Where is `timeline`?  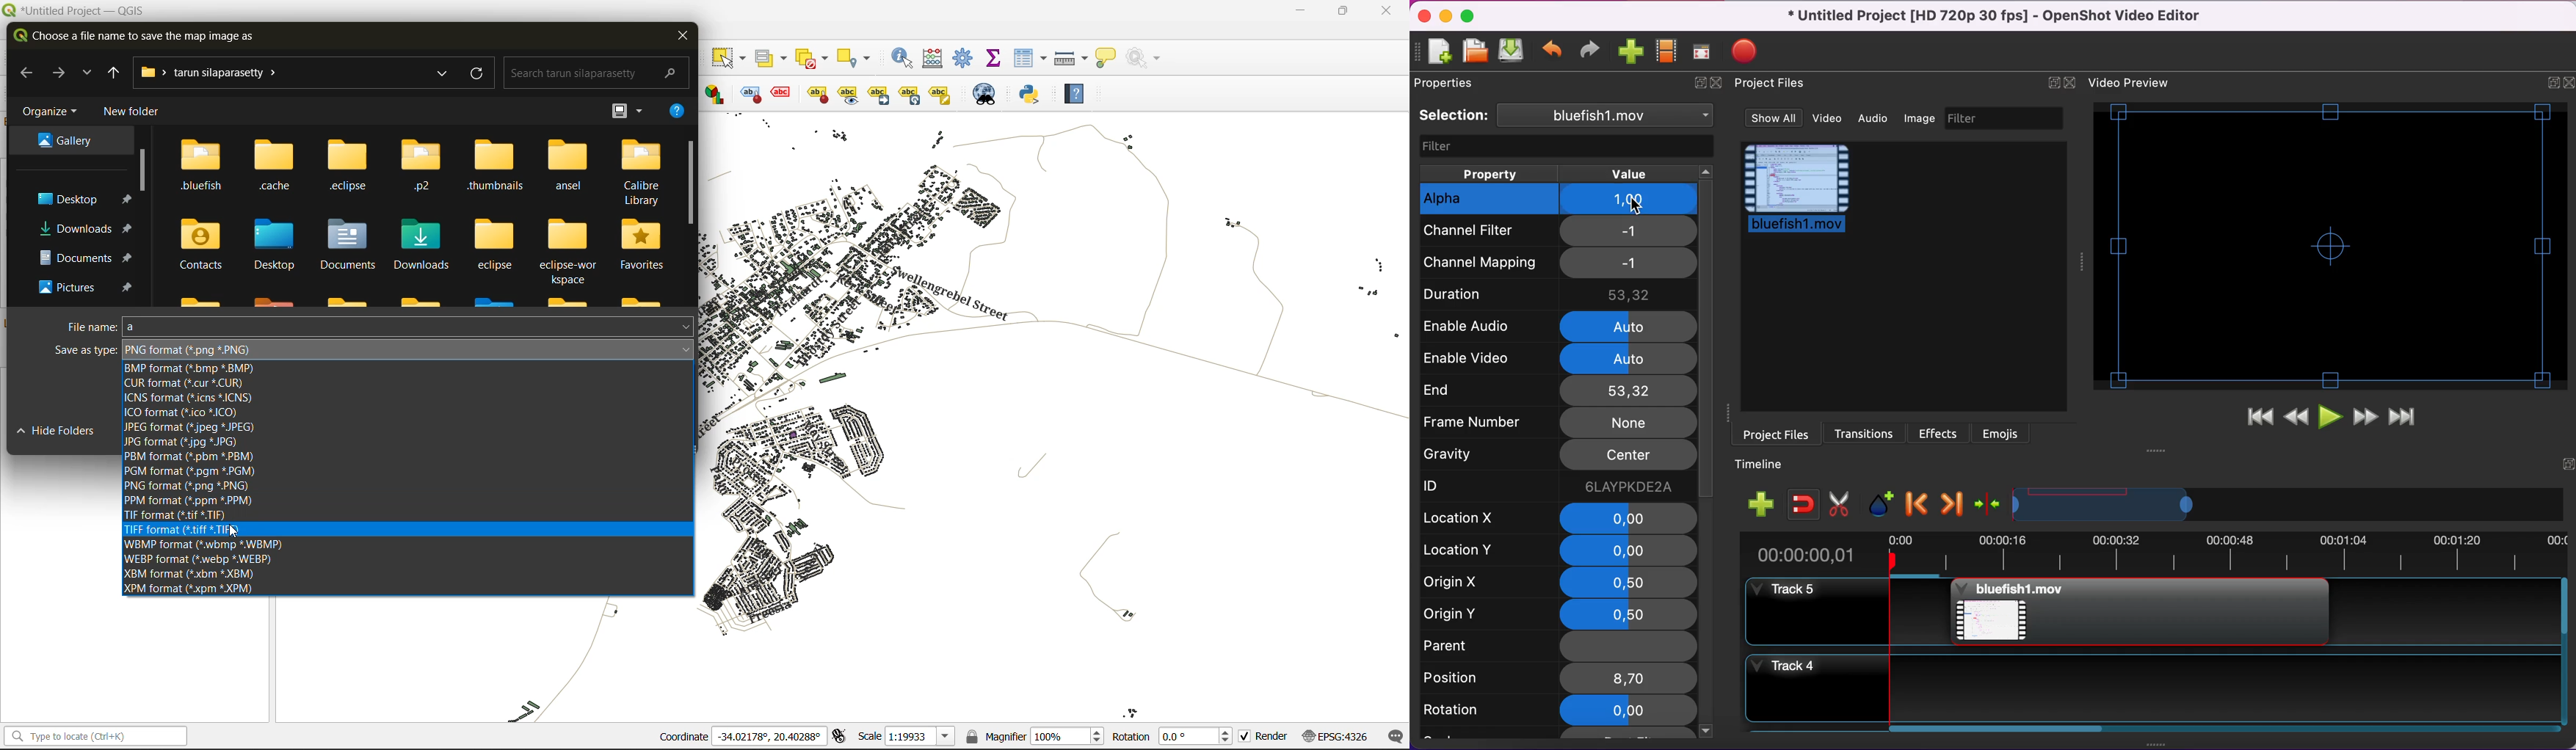
timeline is located at coordinates (1768, 464).